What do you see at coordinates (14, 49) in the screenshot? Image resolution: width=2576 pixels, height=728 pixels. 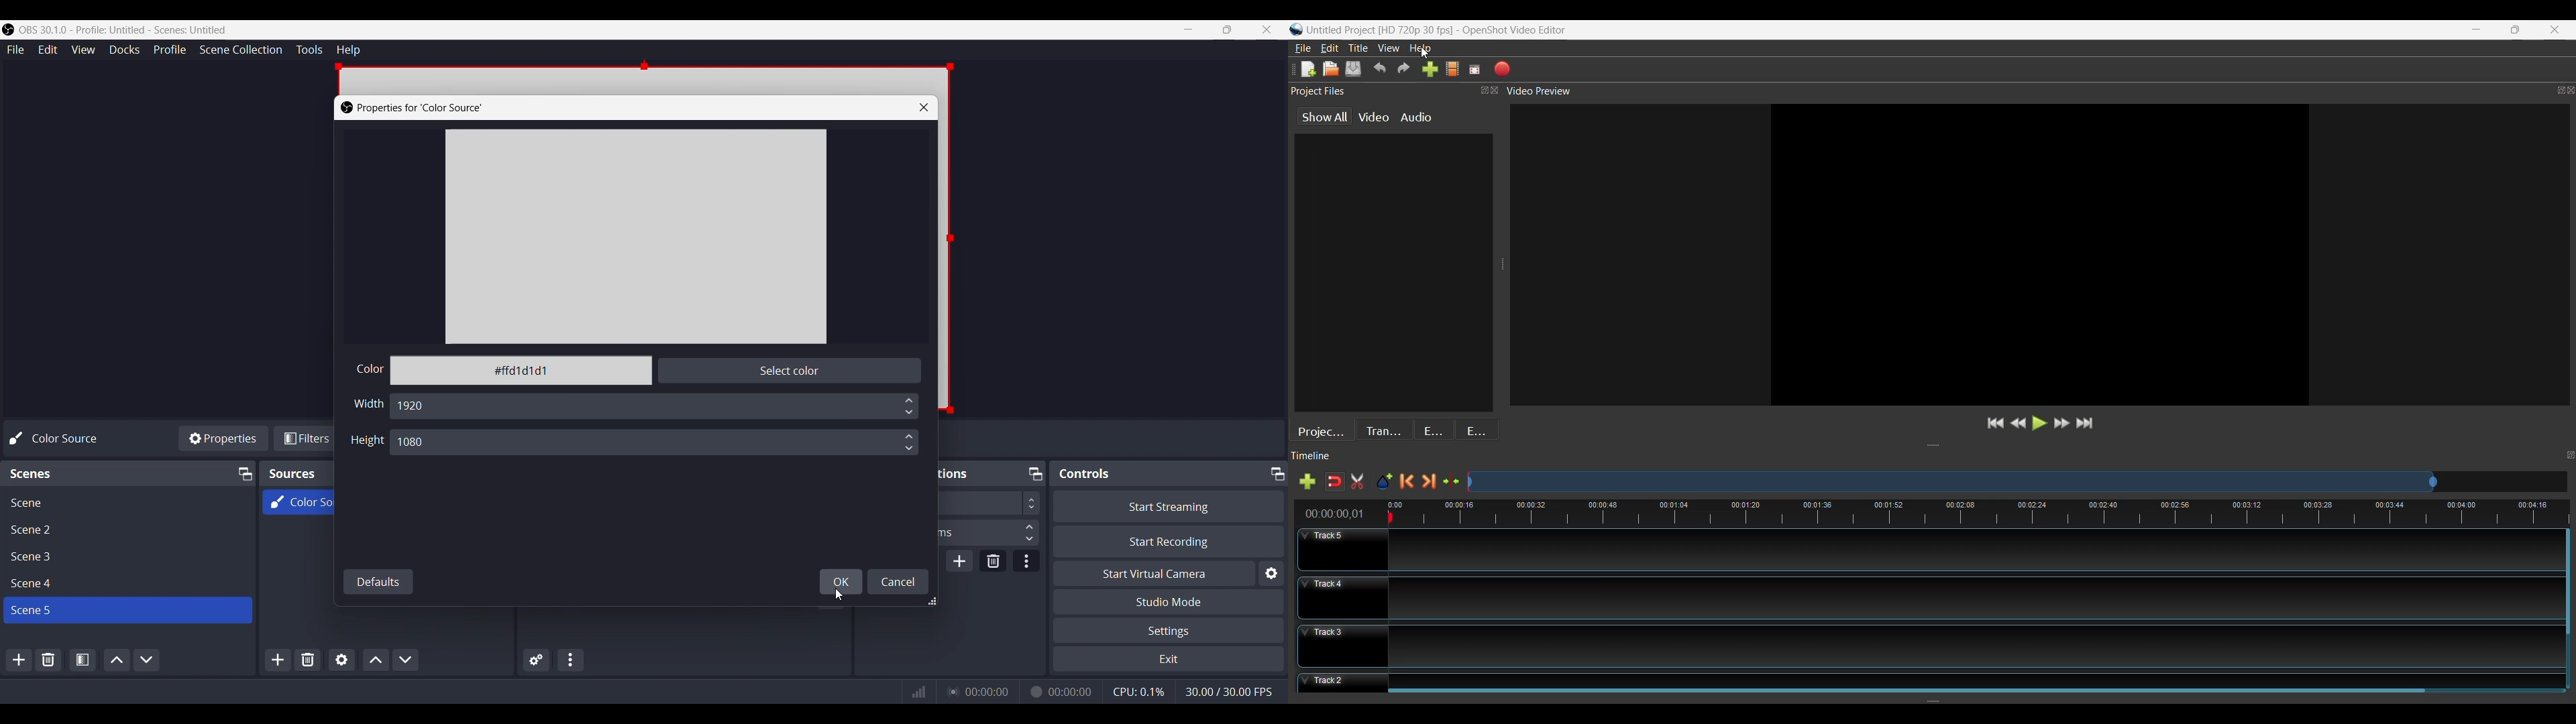 I see `File` at bounding box center [14, 49].